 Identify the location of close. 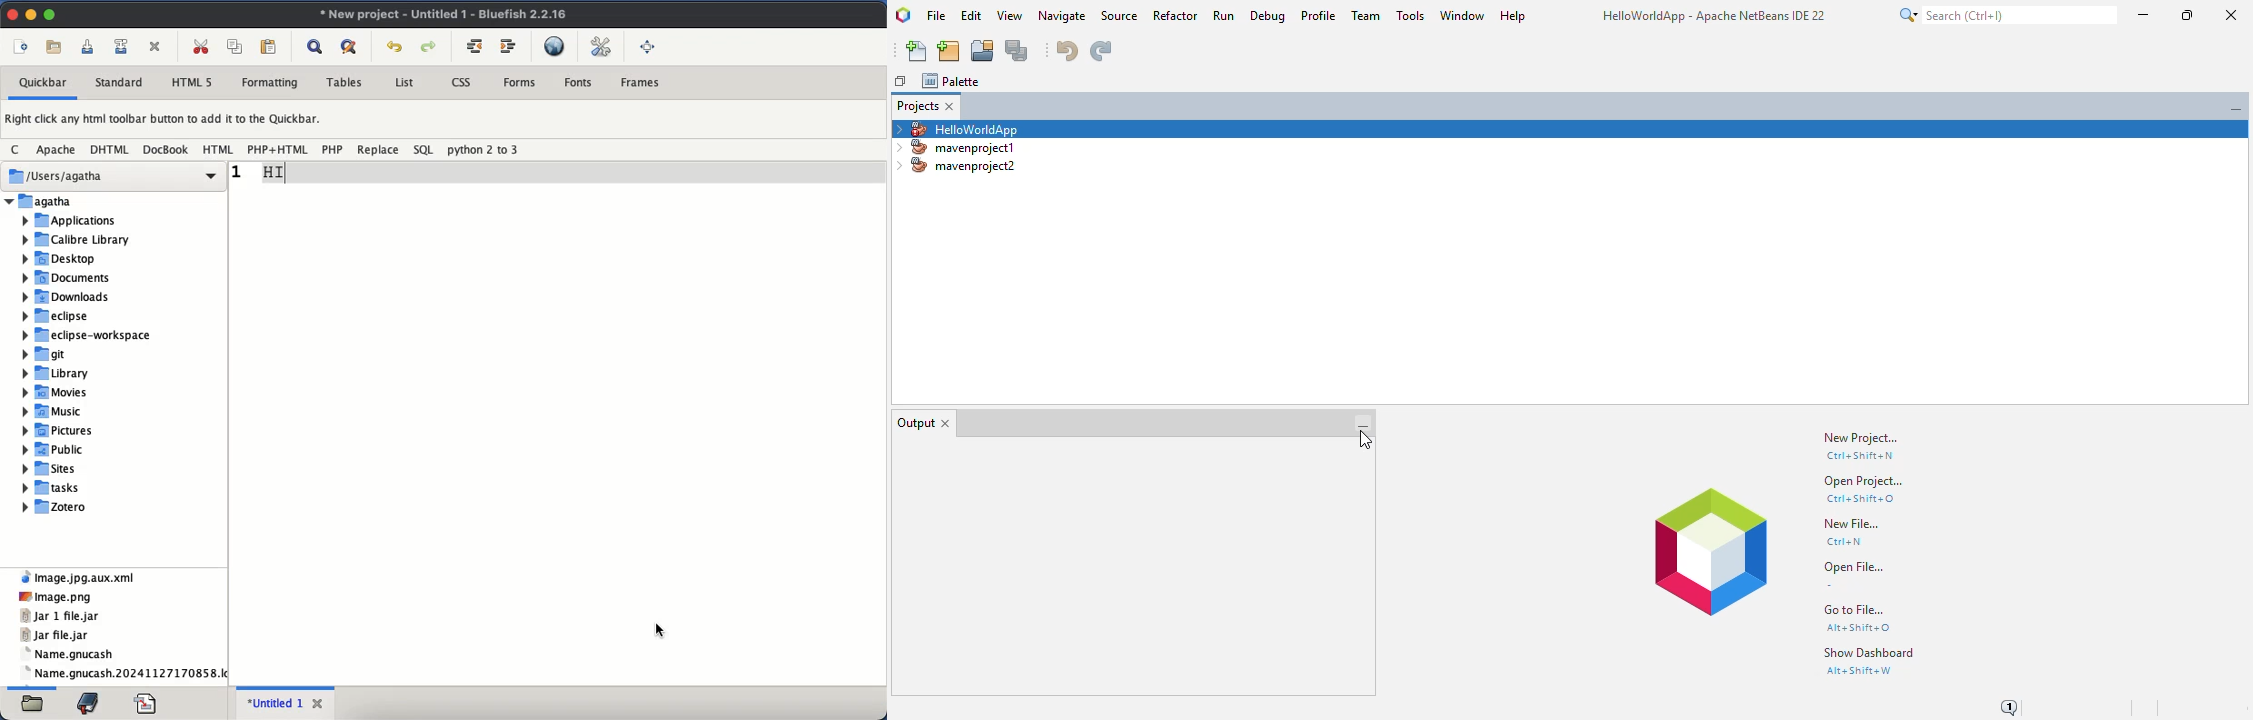
(14, 15).